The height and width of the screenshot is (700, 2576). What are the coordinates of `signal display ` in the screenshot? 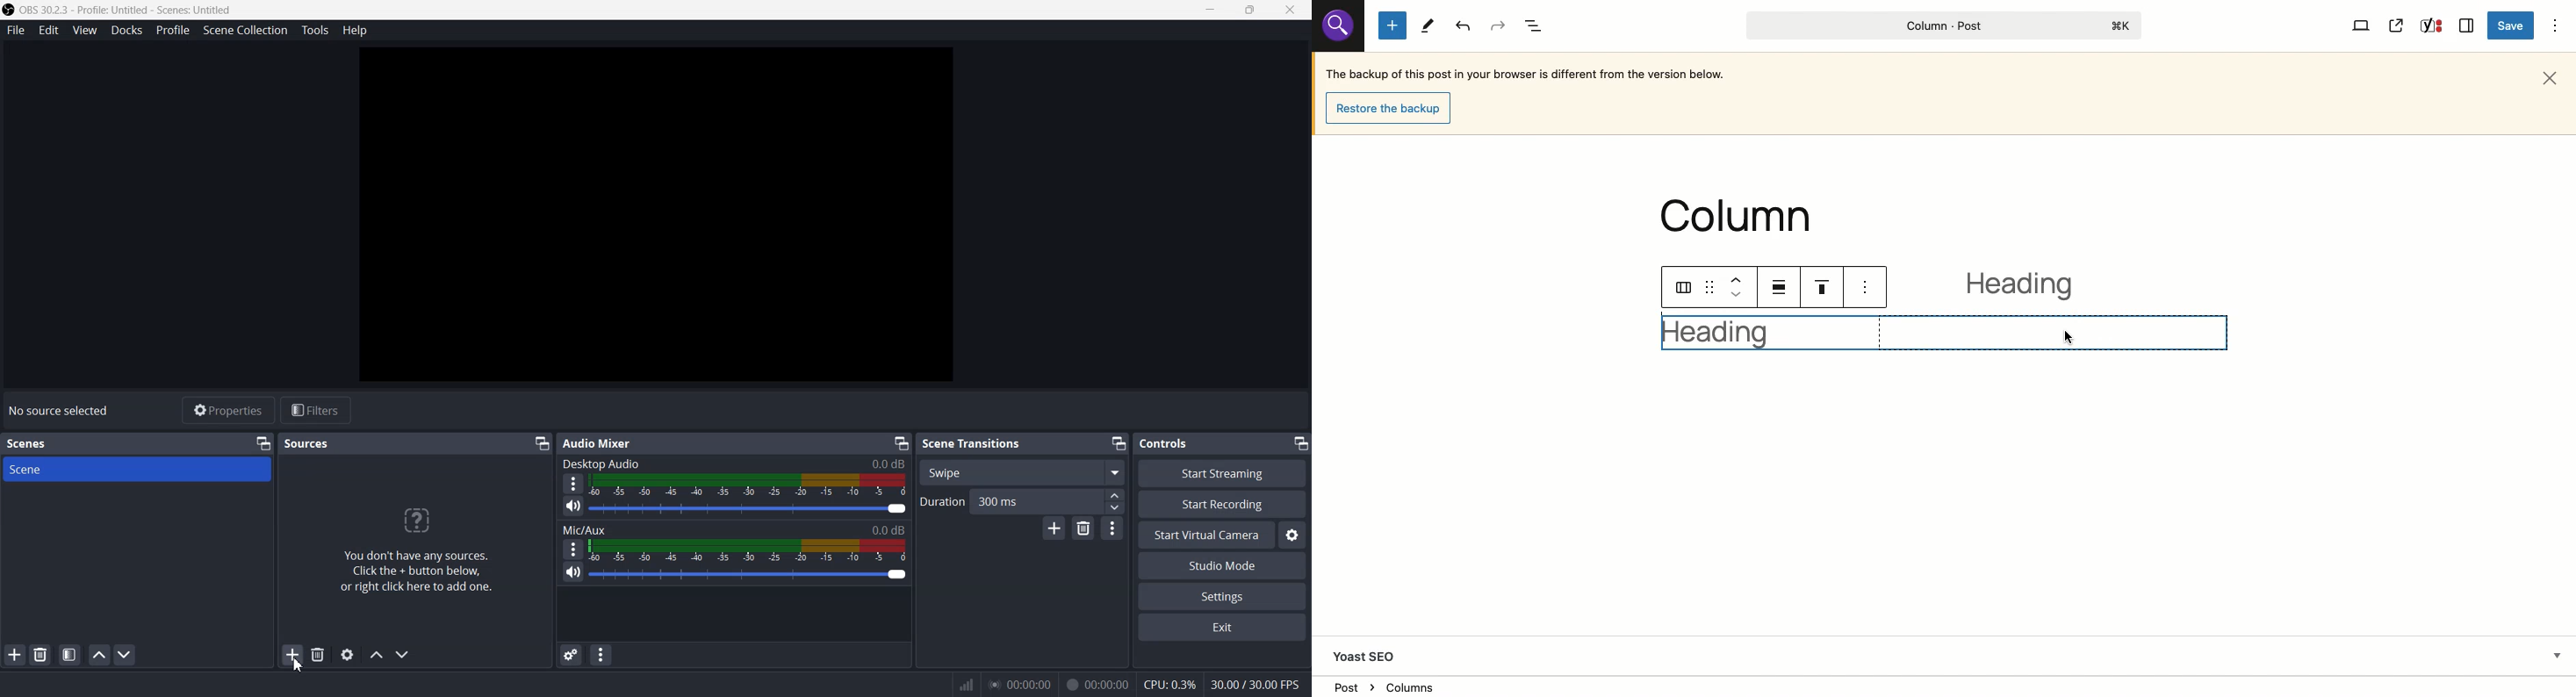 It's located at (967, 687).